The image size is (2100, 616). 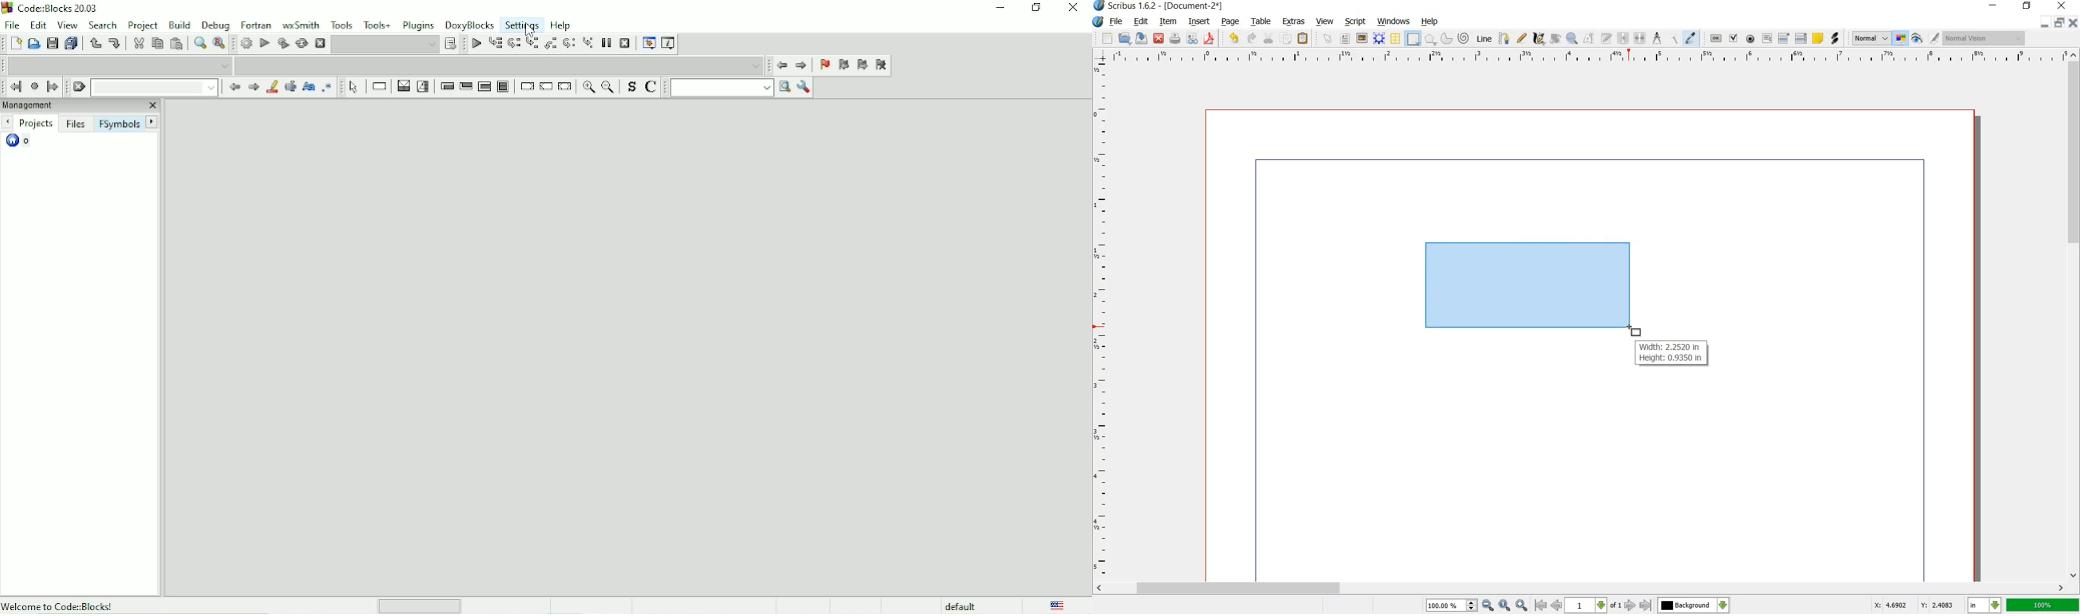 I want to click on select current page, so click(x=1593, y=605).